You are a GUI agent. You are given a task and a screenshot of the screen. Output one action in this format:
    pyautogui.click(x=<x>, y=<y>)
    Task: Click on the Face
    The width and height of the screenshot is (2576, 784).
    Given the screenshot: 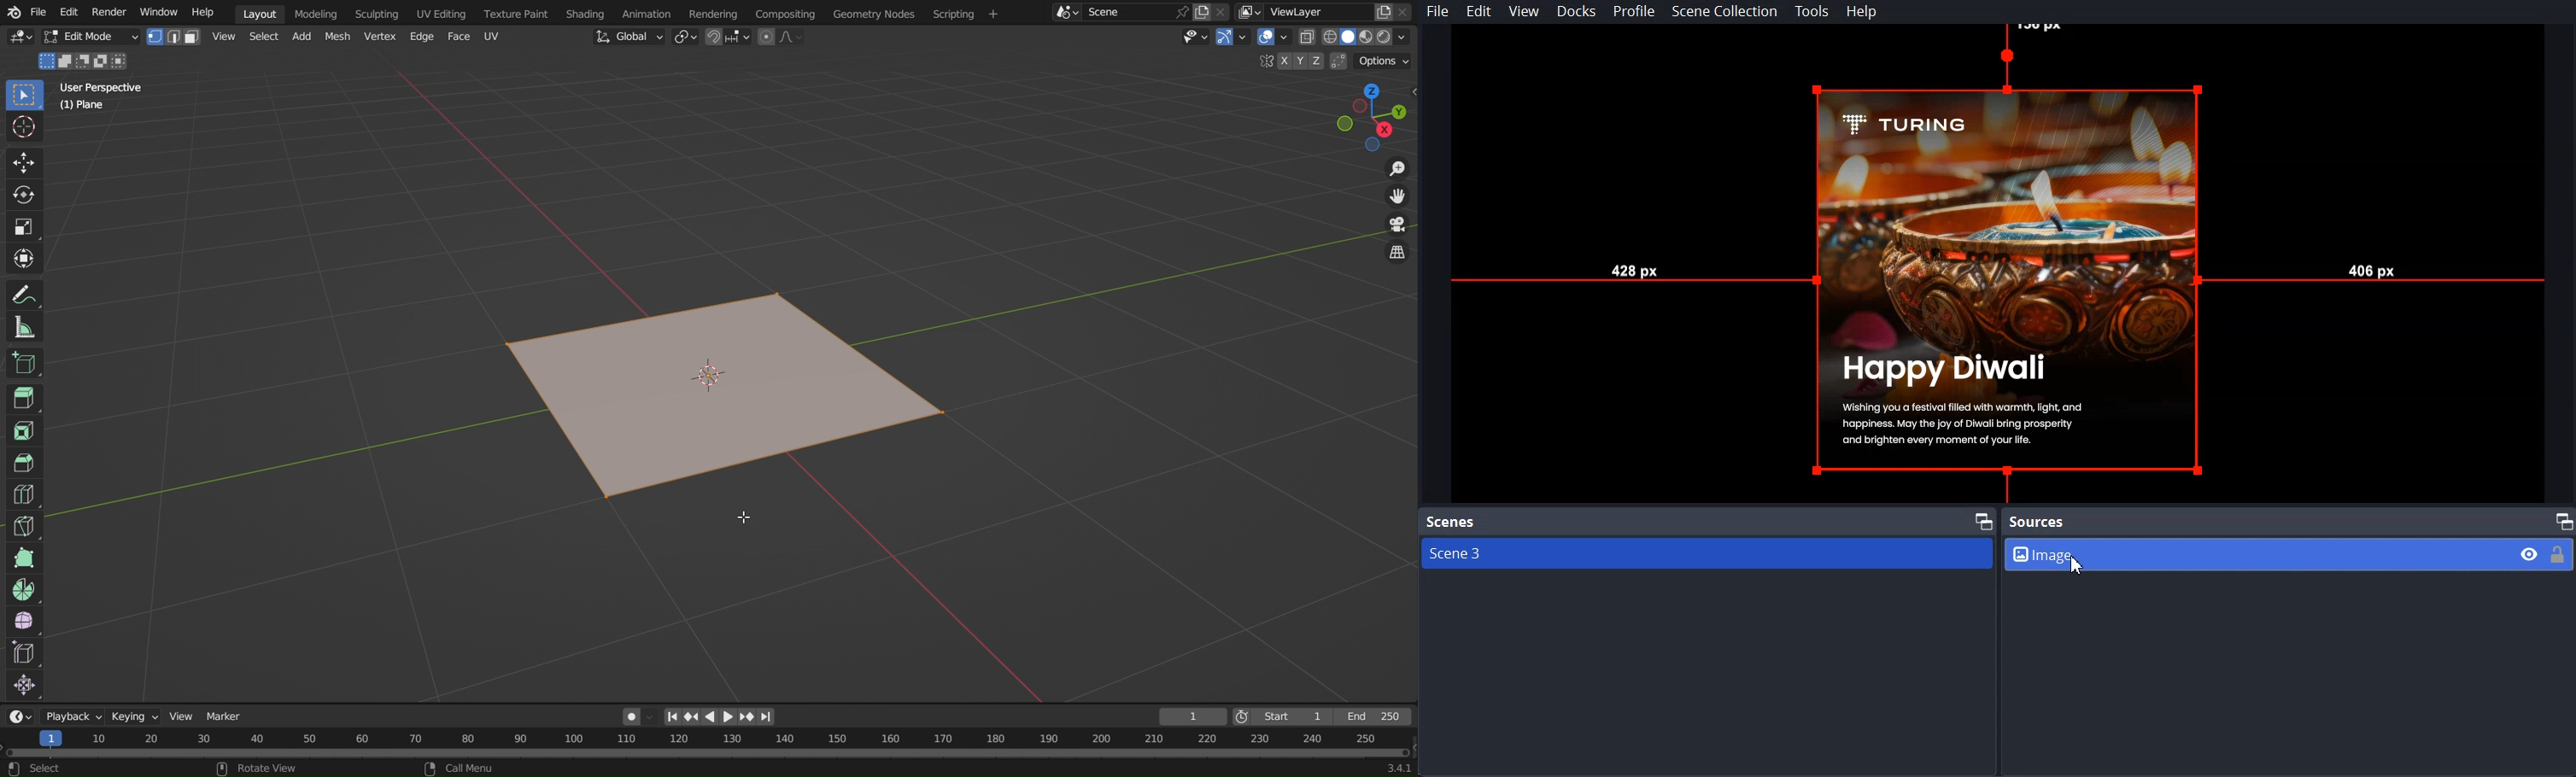 What is the action you would take?
    pyautogui.click(x=460, y=37)
    